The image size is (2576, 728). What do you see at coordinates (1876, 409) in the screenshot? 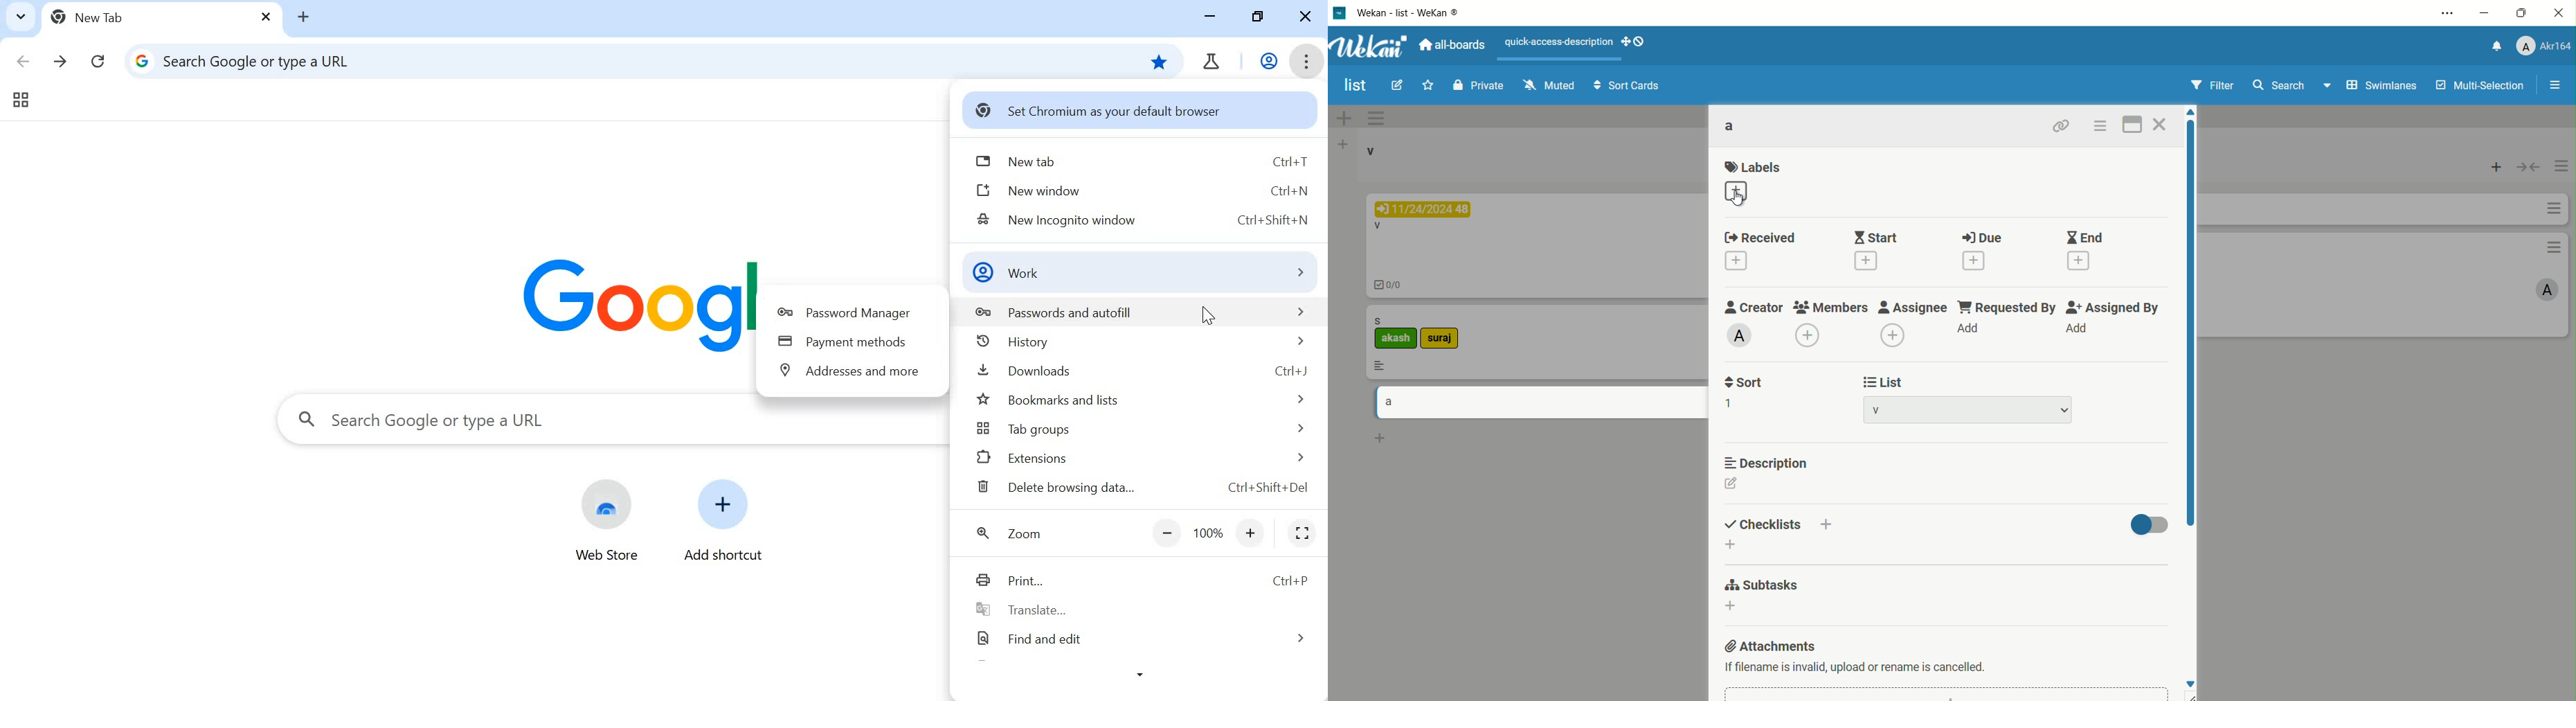
I see `list name` at bounding box center [1876, 409].